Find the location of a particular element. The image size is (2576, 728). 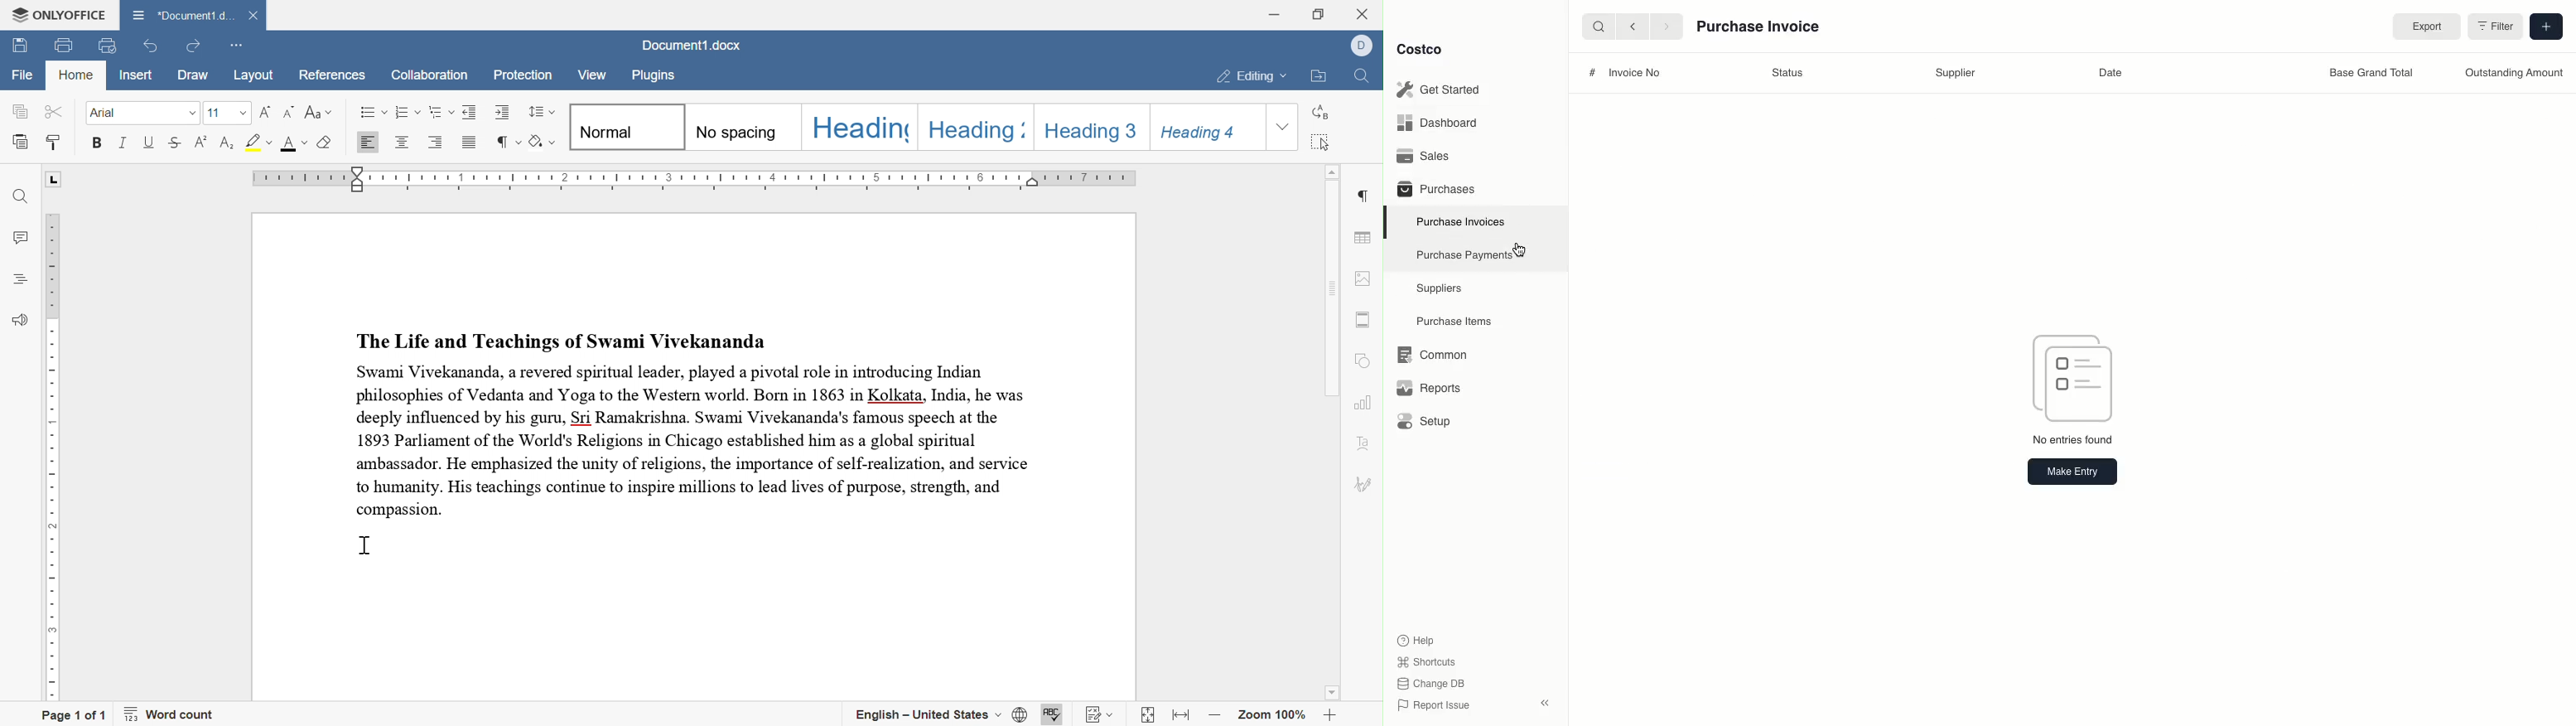

Sales is located at coordinates (1429, 156).